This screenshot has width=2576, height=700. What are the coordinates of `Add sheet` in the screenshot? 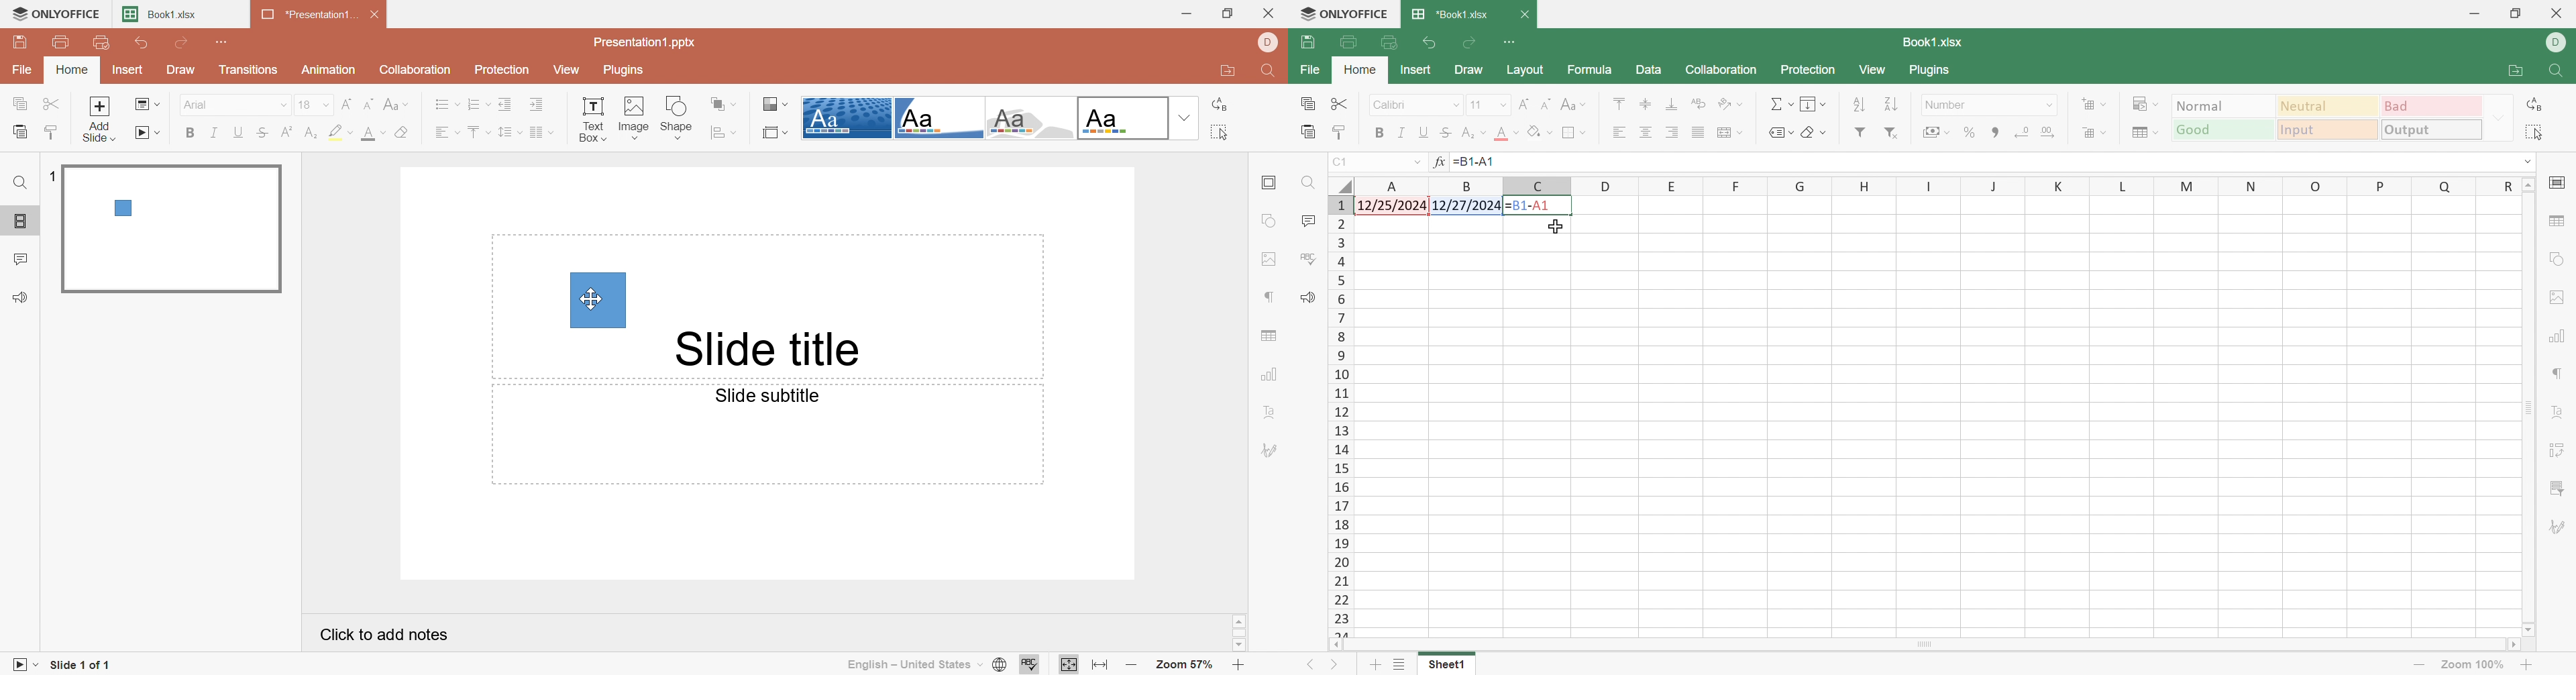 It's located at (1375, 665).